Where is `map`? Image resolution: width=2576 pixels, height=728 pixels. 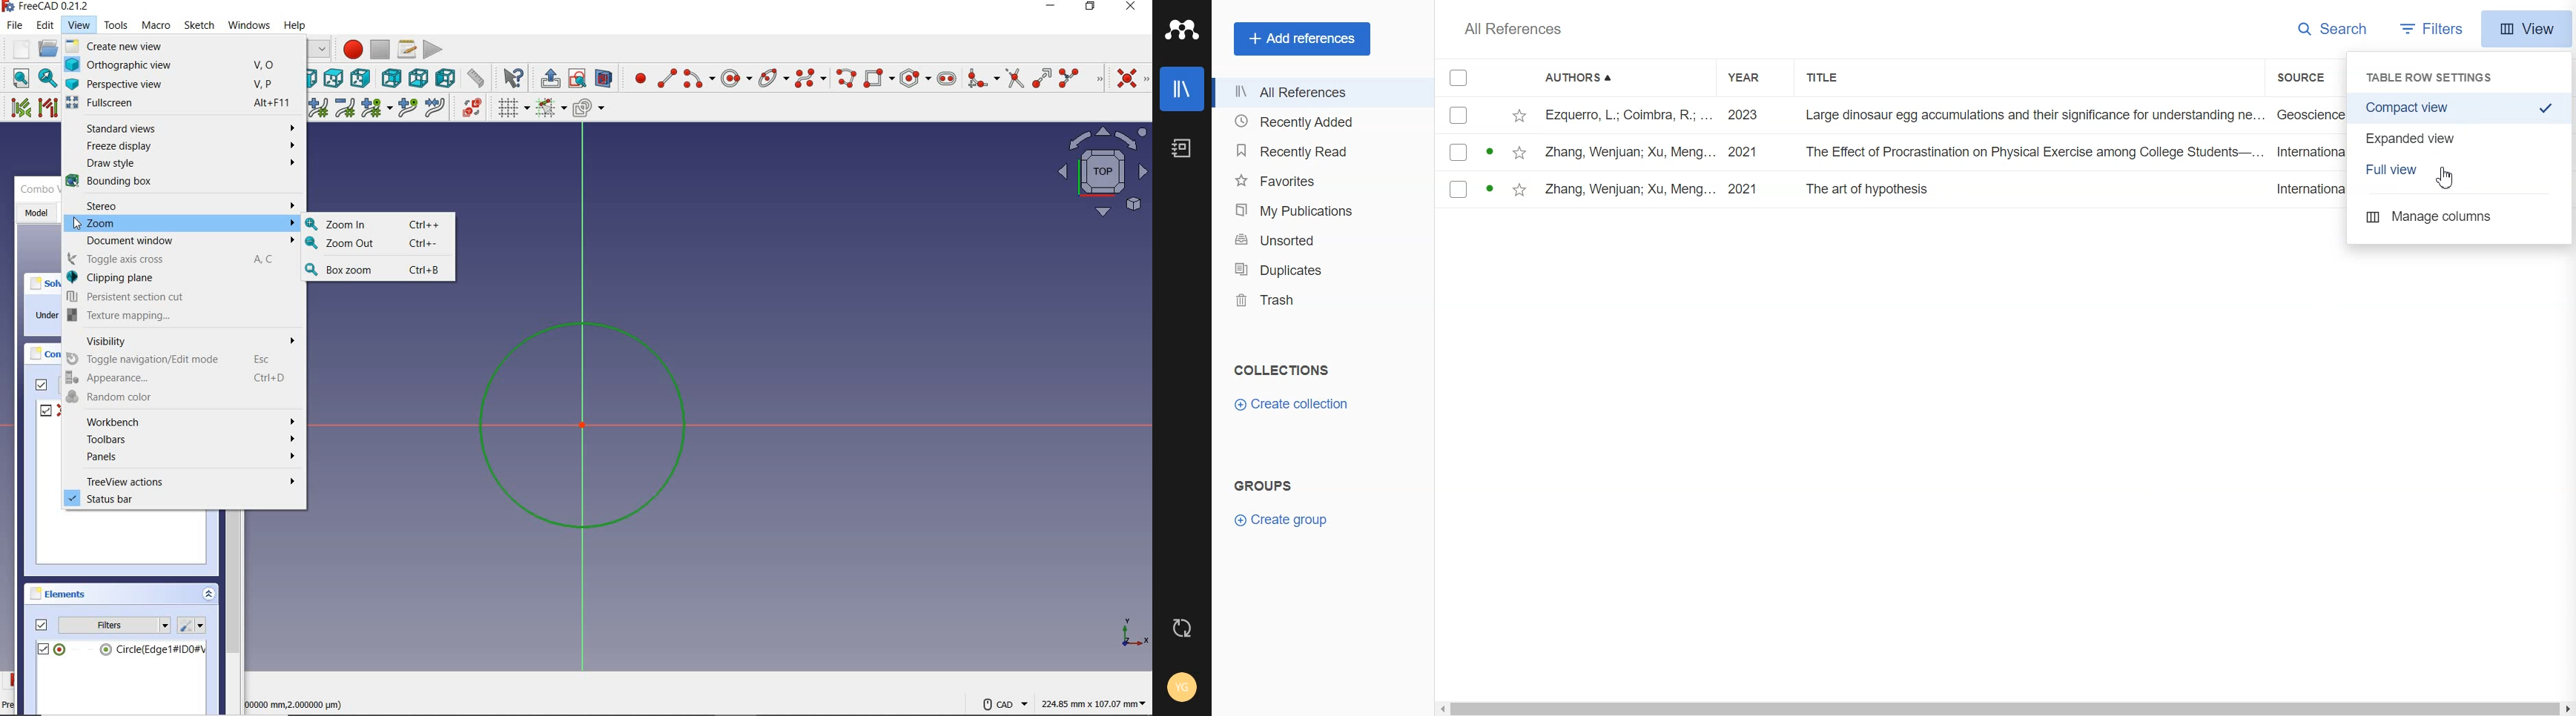
map is located at coordinates (1096, 172).